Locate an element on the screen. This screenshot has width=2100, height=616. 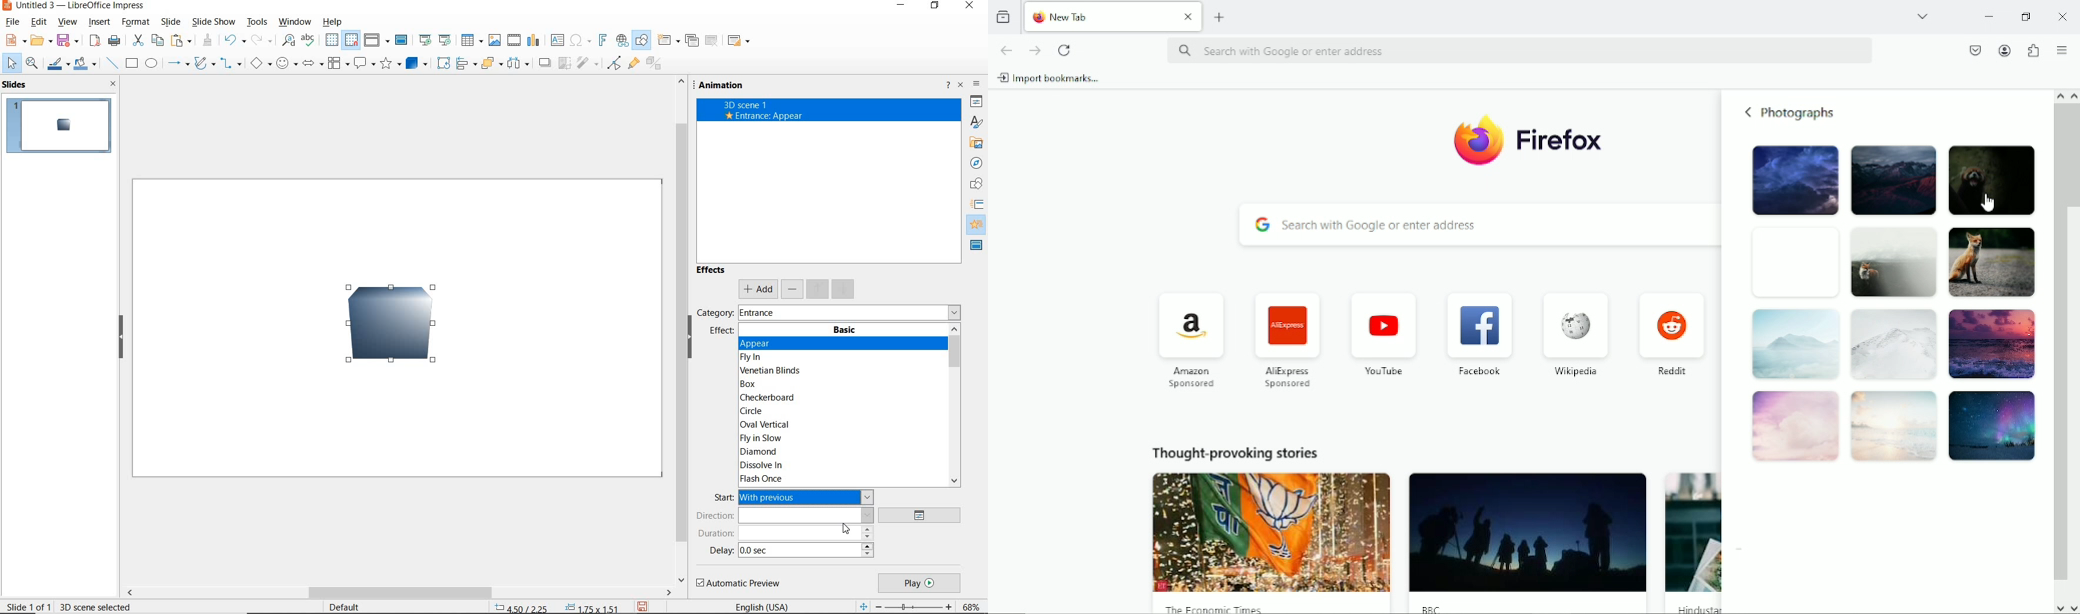
3d objects is located at coordinates (416, 64).